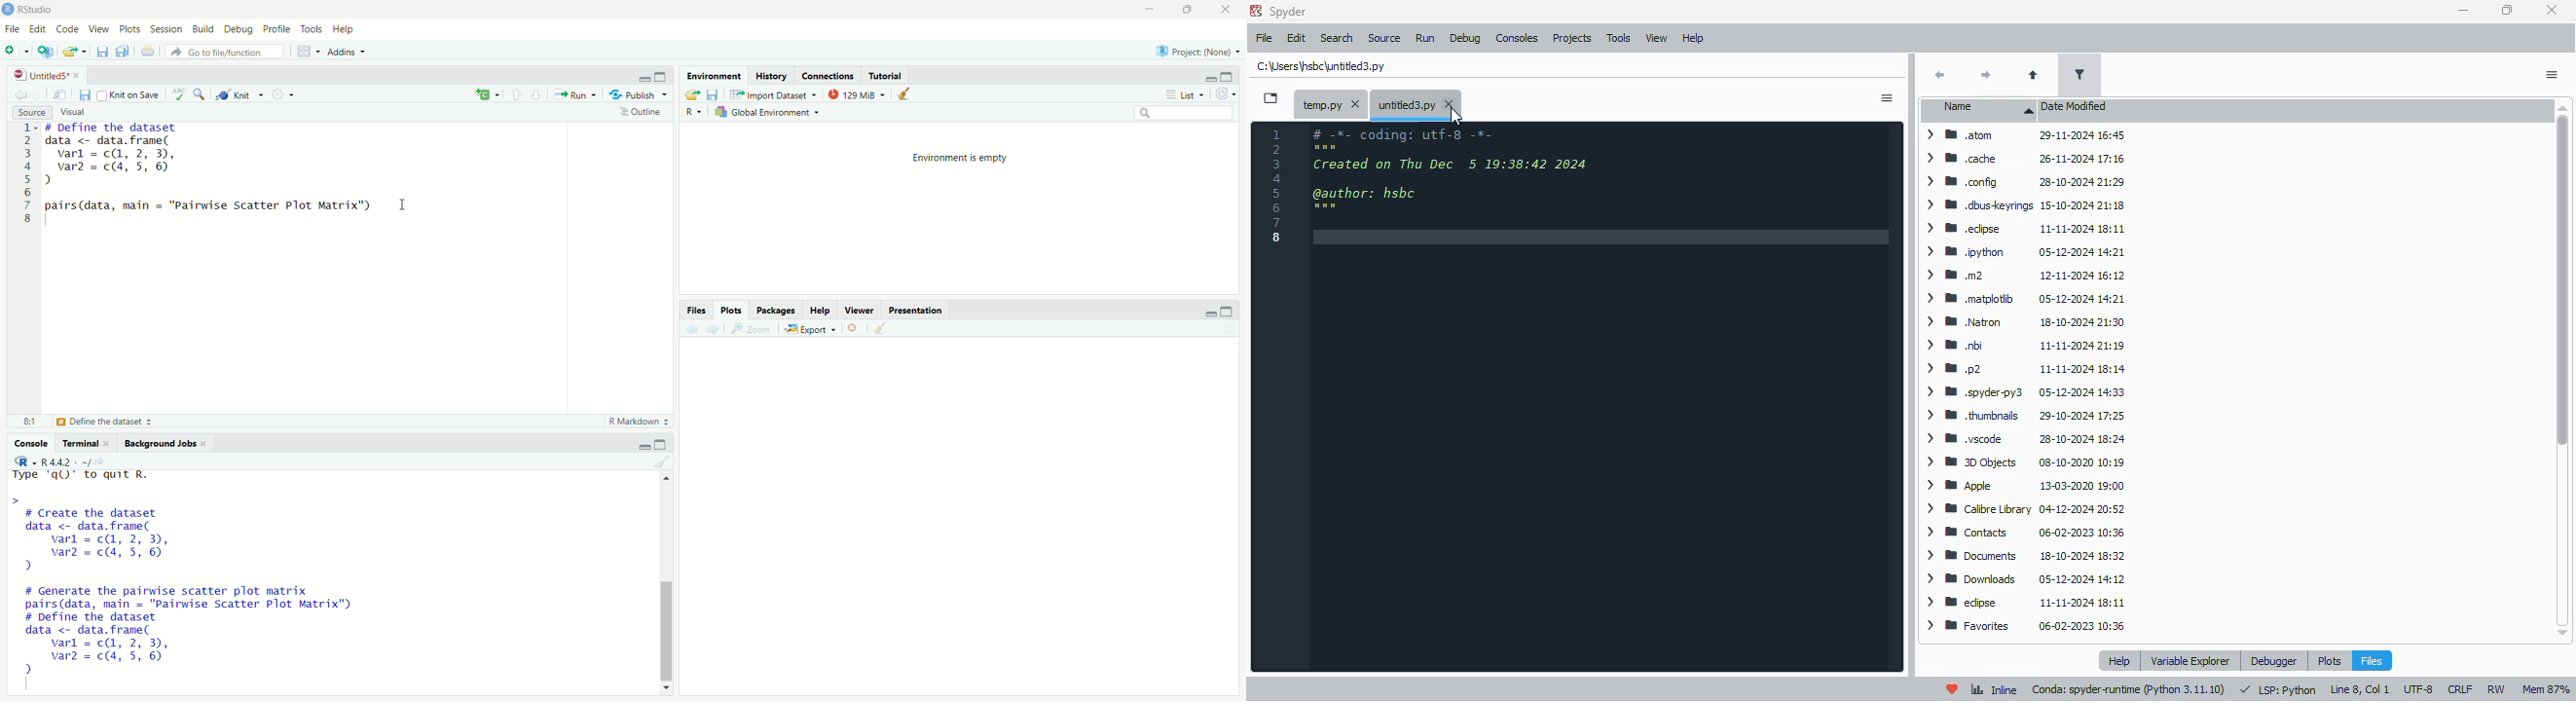  What do you see at coordinates (306, 49) in the screenshot?
I see `Workspace panes` at bounding box center [306, 49].